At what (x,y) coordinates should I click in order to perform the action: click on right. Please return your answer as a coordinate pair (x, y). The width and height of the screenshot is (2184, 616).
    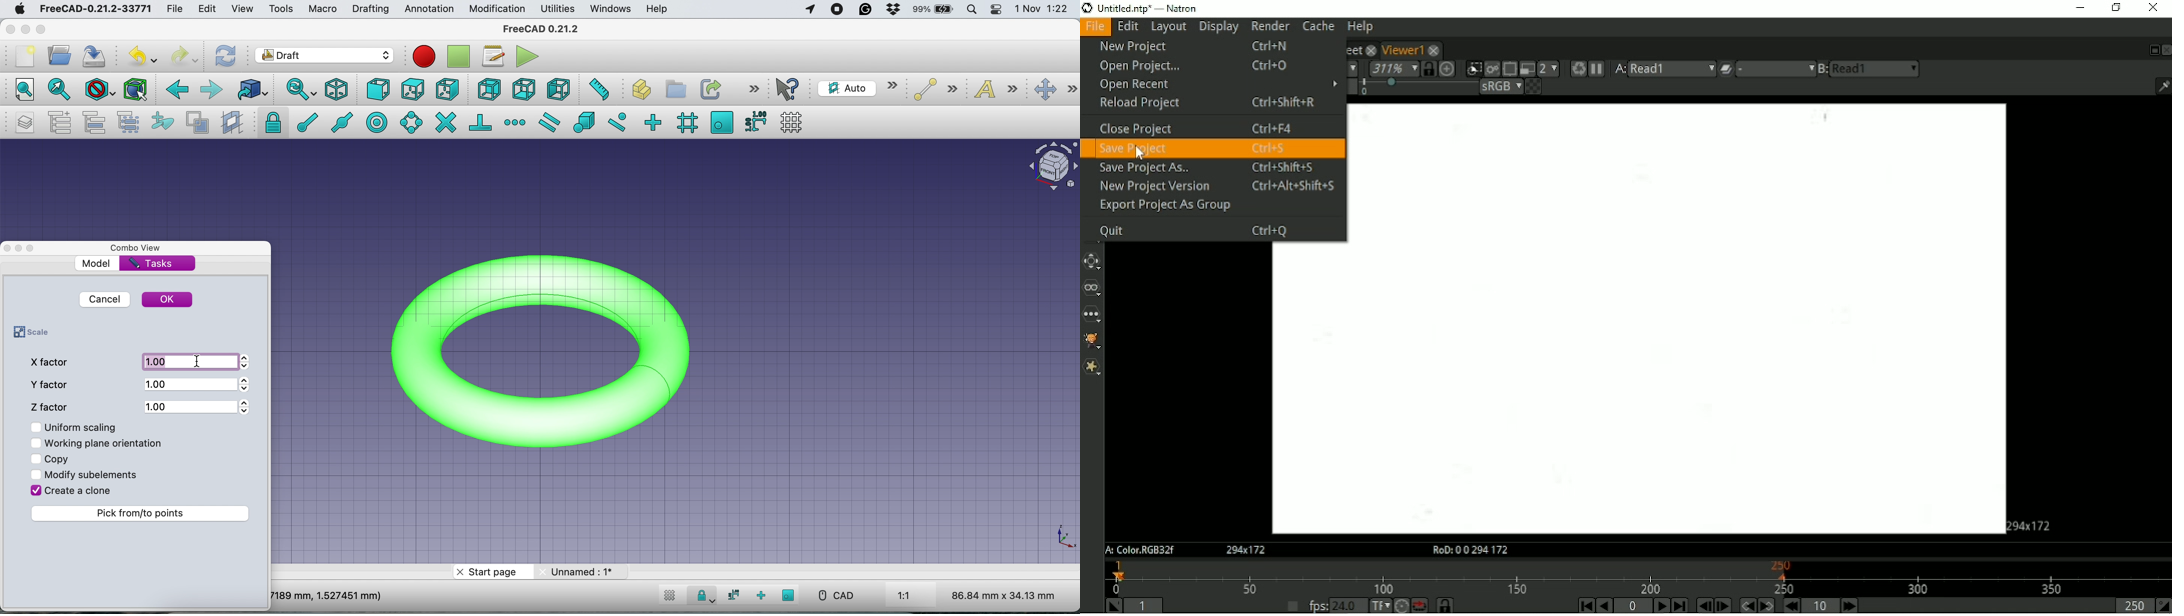
    Looking at the image, I should click on (447, 91).